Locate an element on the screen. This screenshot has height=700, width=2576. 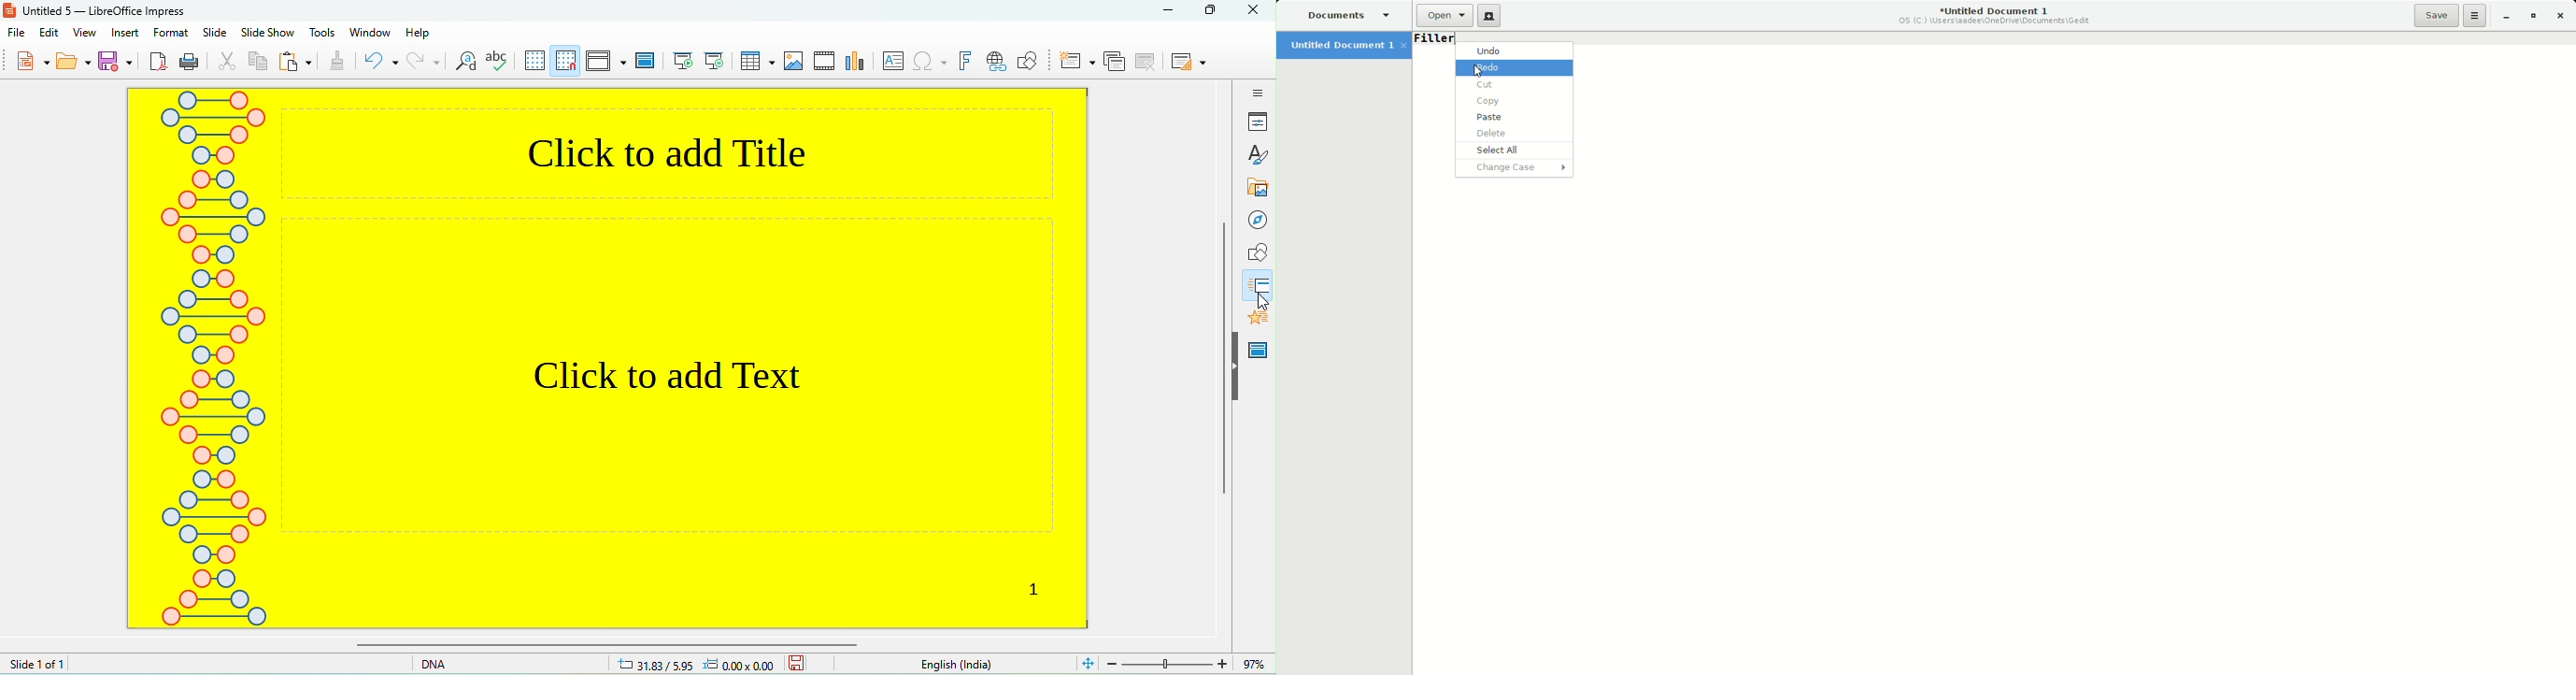
untitled 5- libre office impress is located at coordinates (97, 10).